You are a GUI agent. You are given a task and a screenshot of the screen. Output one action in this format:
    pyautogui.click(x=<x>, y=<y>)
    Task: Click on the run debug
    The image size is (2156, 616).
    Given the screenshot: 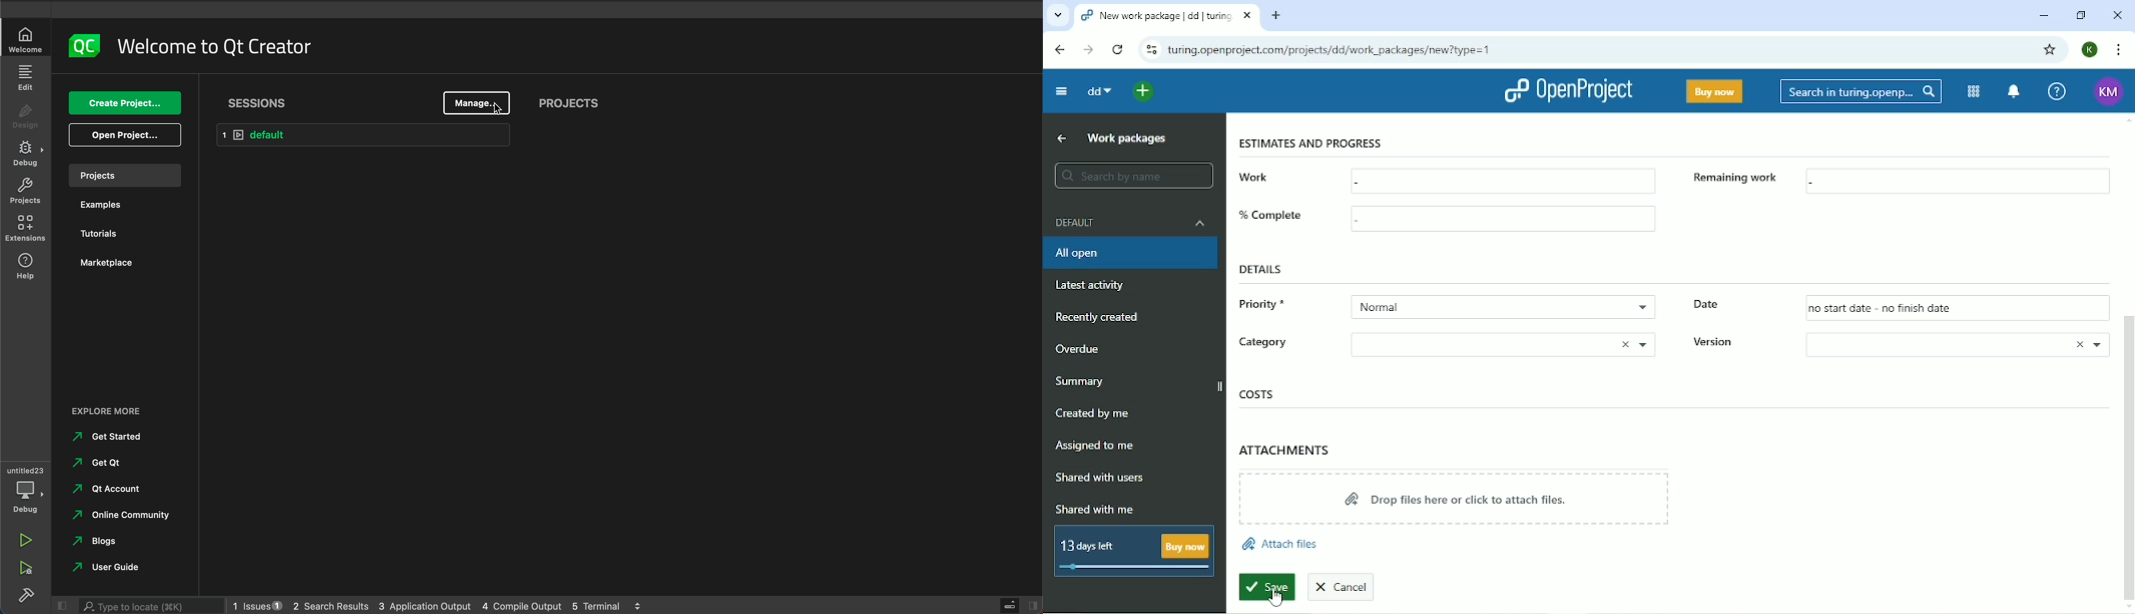 What is the action you would take?
    pyautogui.click(x=24, y=568)
    